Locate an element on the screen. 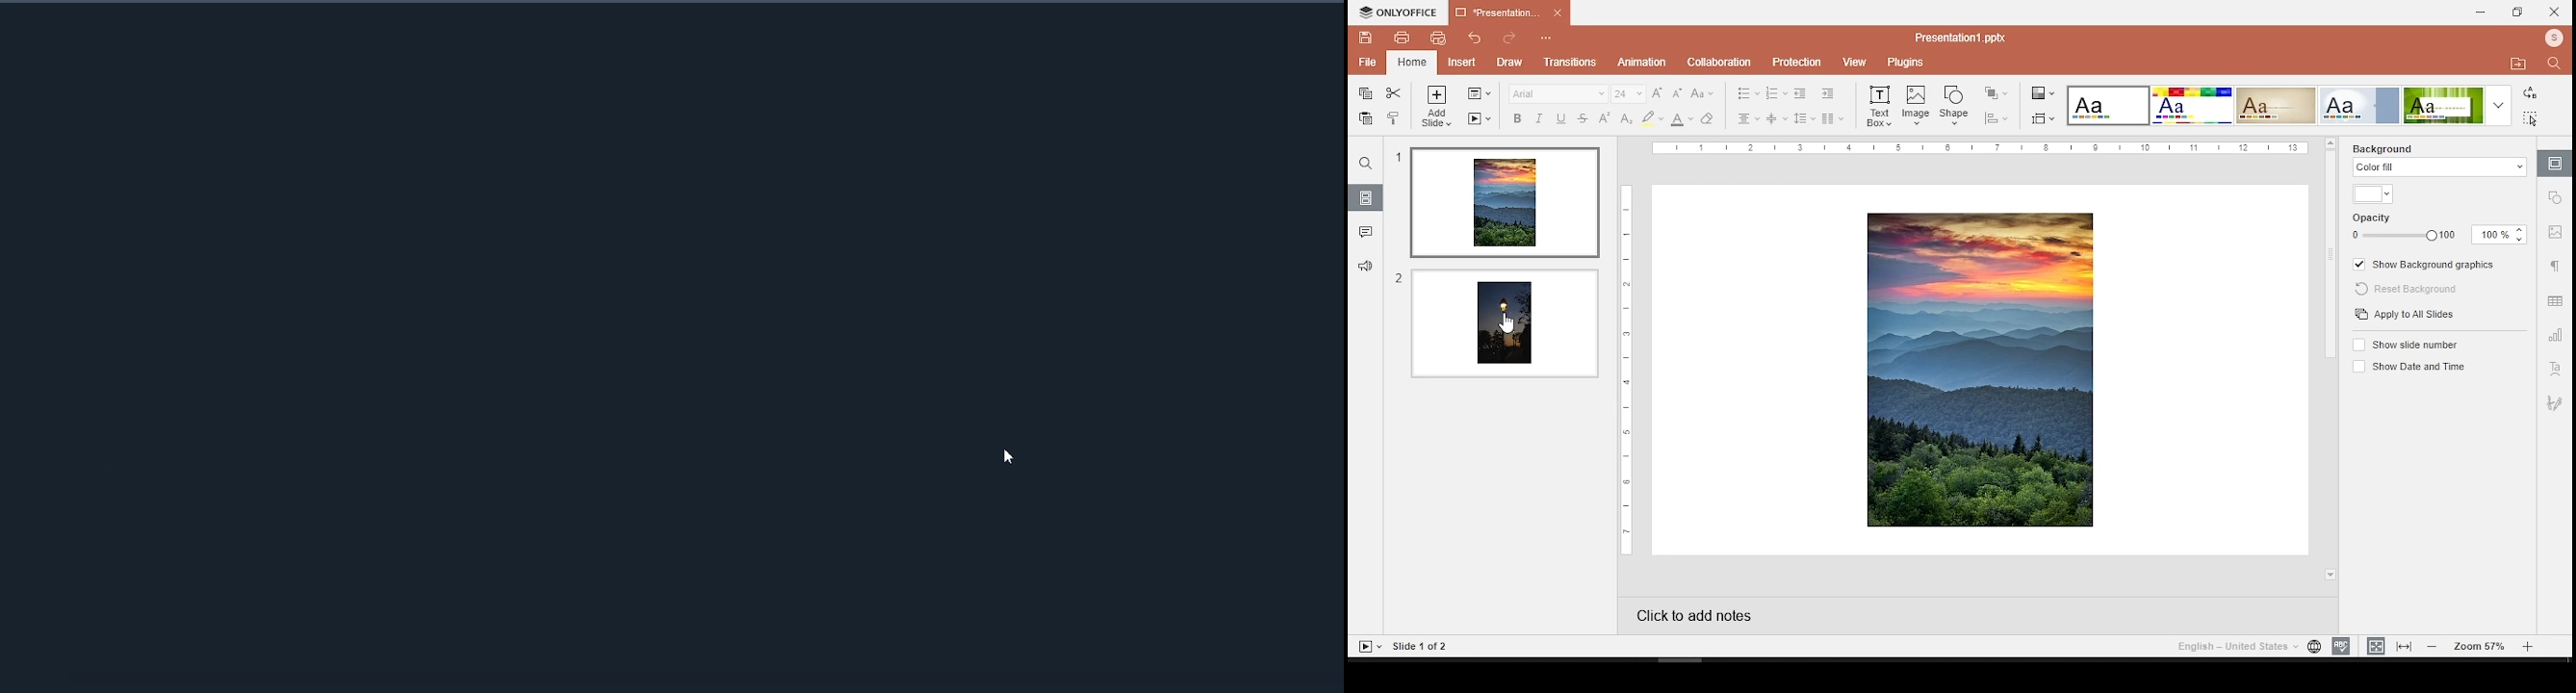 This screenshot has width=2576, height=700. text art settings is located at coordinates (2556, 369).